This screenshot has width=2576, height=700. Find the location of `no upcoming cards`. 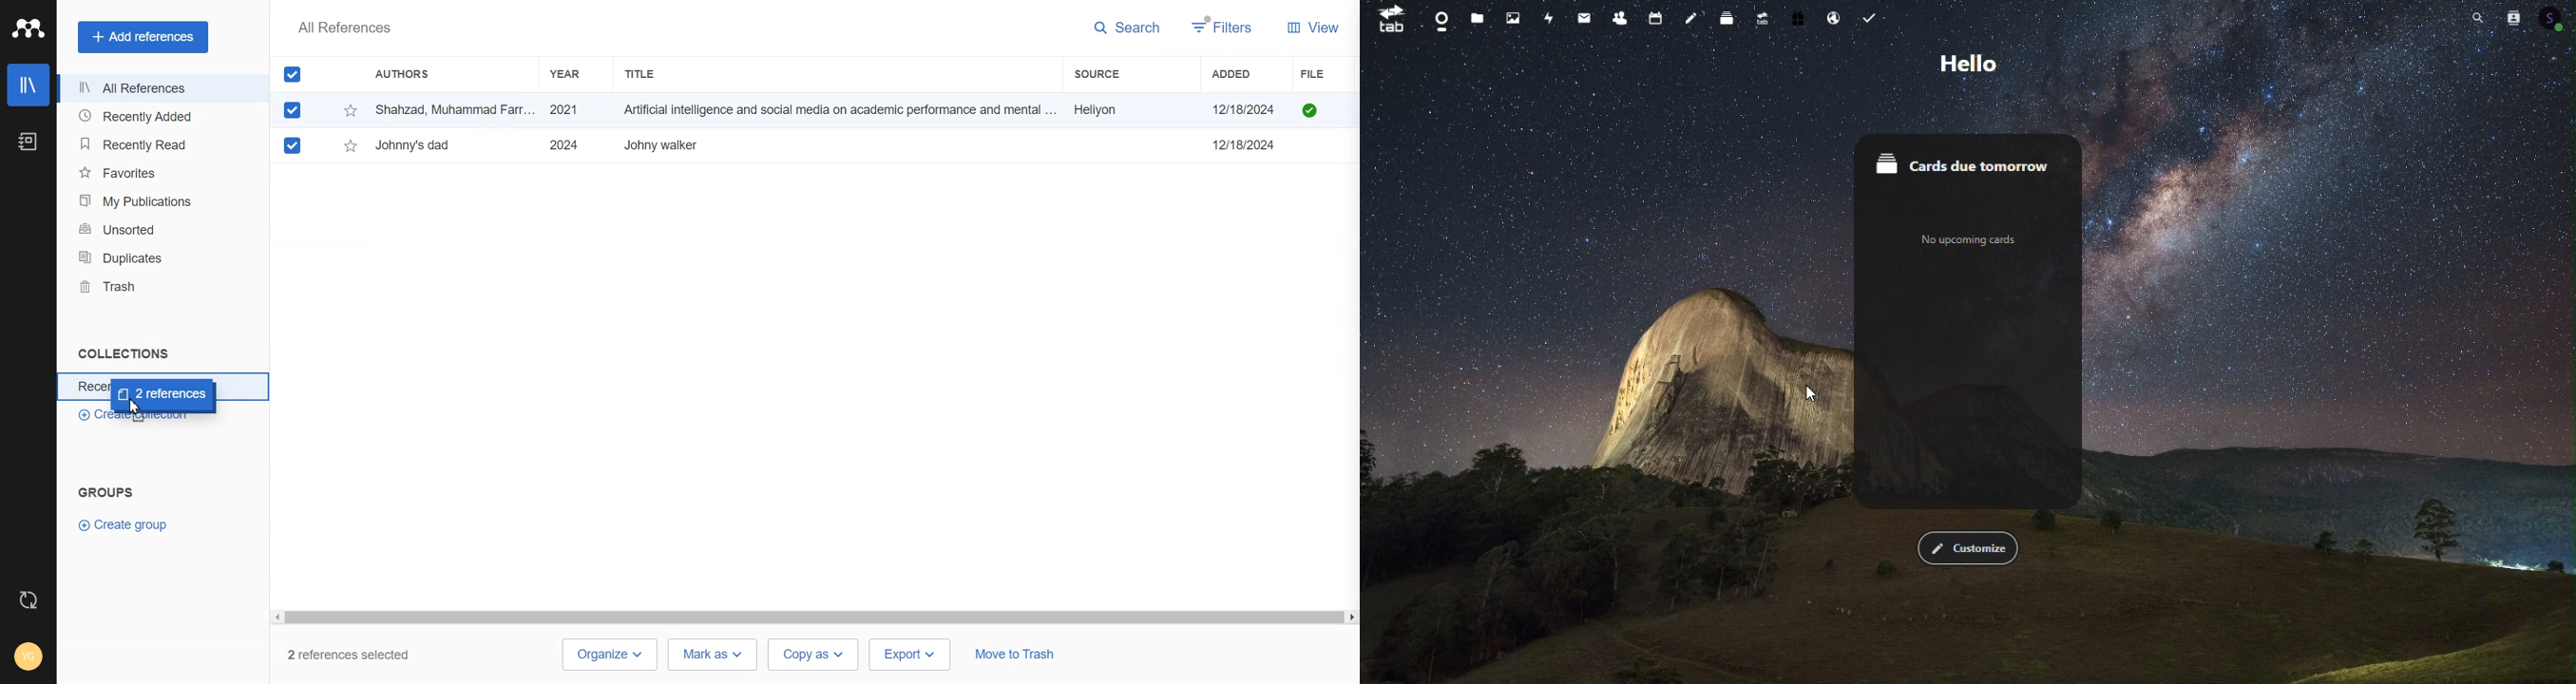

no upcoming cards is located at coordinates (1969, 239).